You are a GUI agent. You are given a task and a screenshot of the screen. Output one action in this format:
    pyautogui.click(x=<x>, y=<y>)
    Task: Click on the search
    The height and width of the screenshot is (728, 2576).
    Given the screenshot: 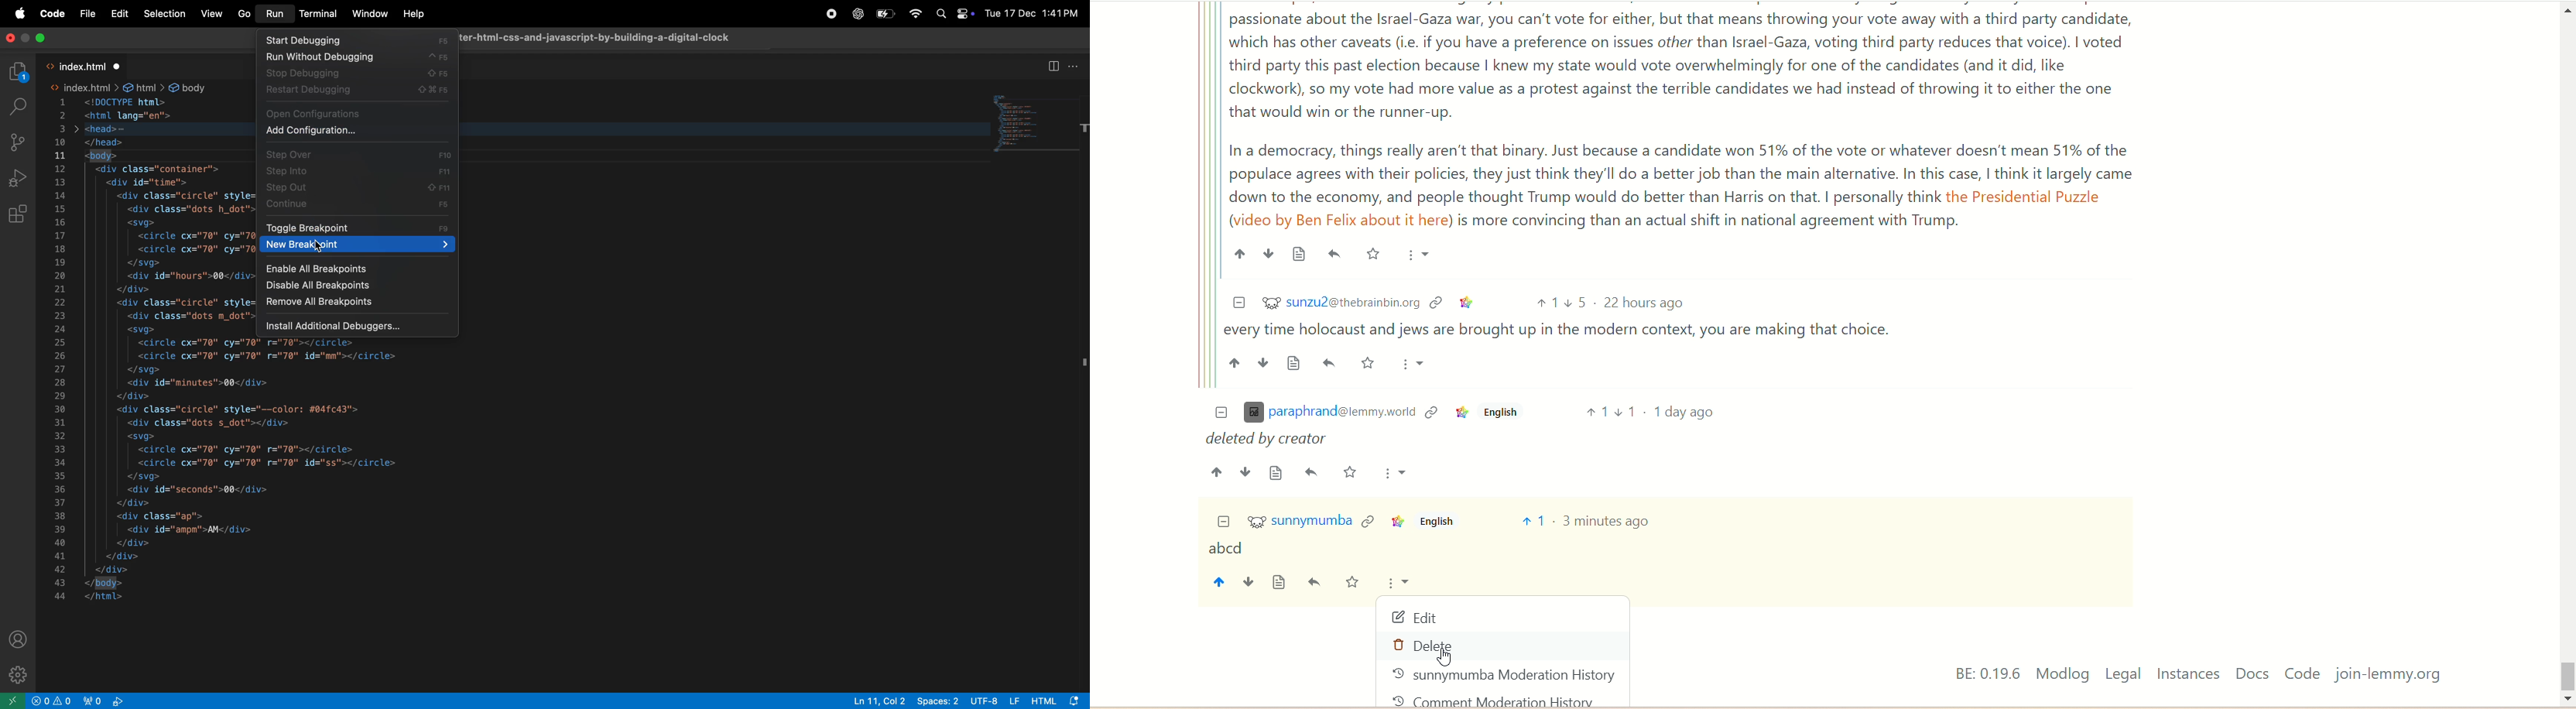 What is the action you would take?
    pyautogui.click(x=18, y=106)
    